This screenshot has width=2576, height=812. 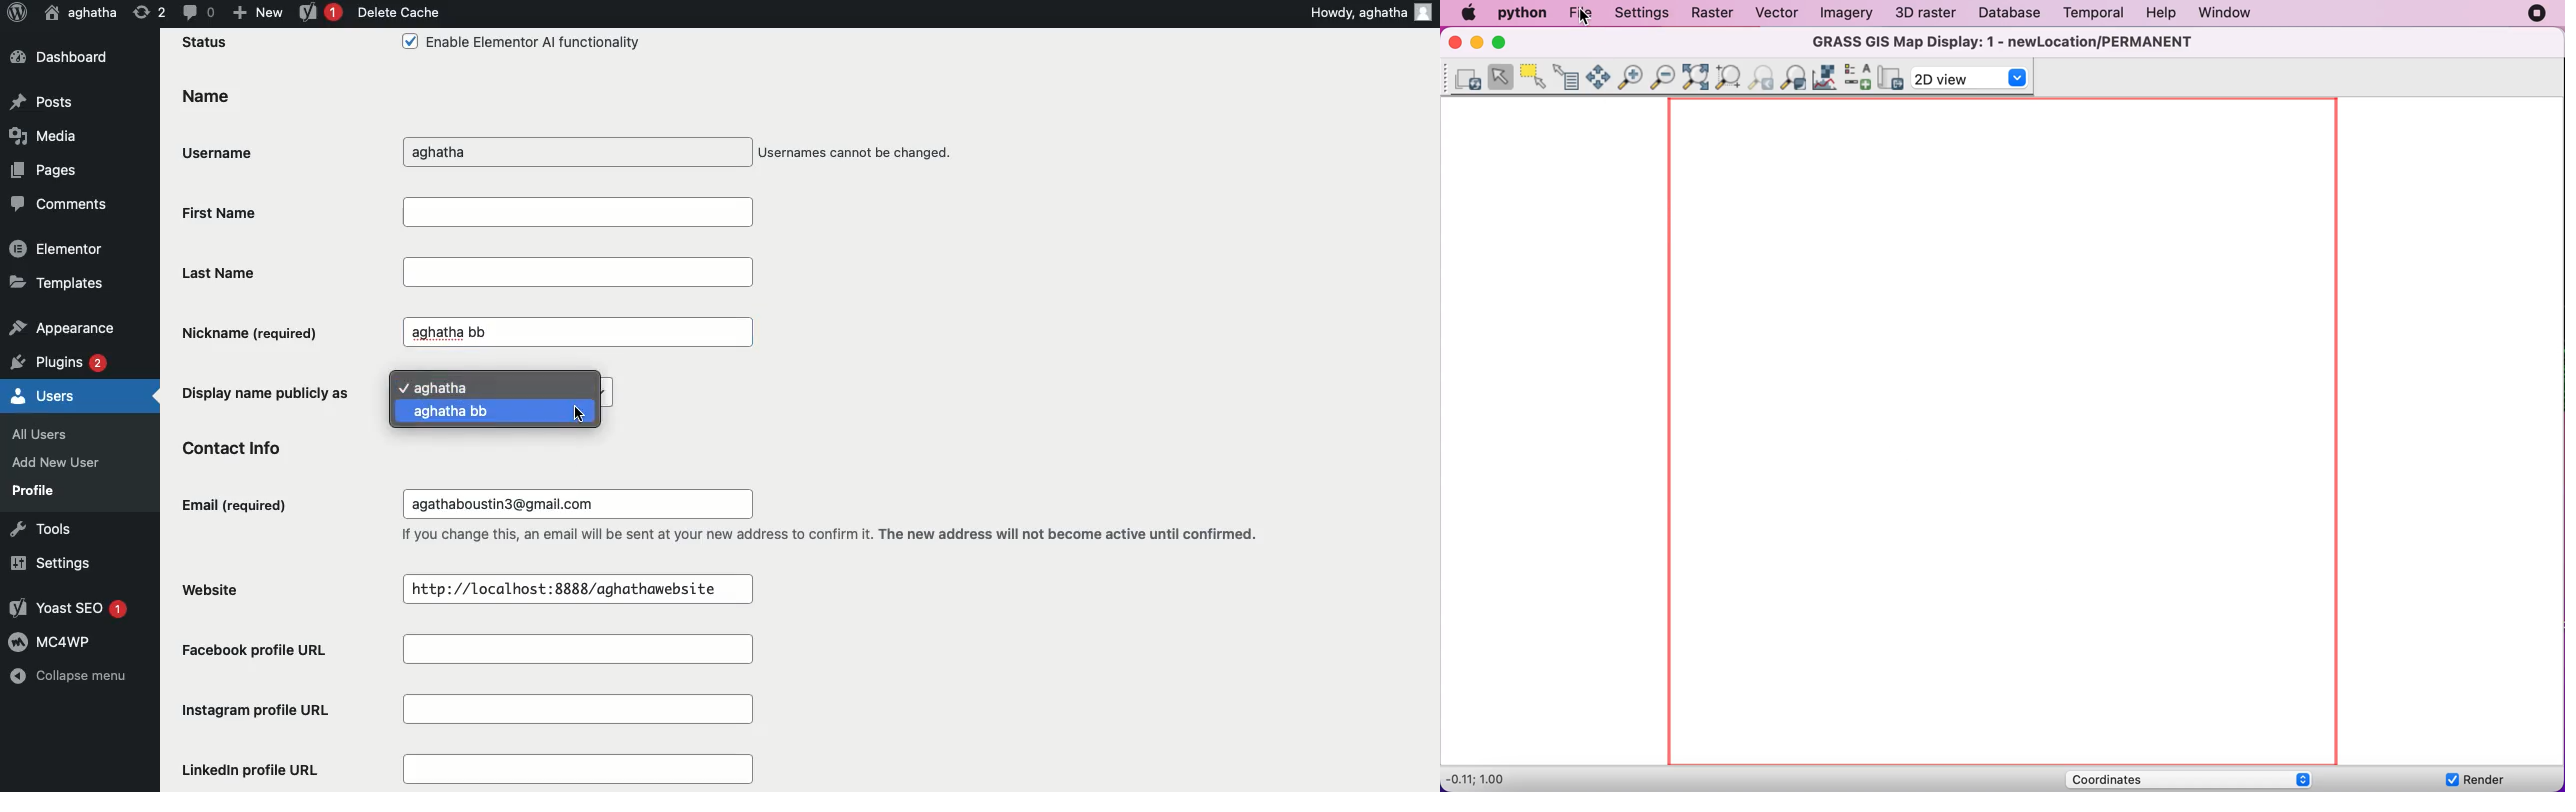 I want to click on aghatha bb, so click(x=458, y=413).